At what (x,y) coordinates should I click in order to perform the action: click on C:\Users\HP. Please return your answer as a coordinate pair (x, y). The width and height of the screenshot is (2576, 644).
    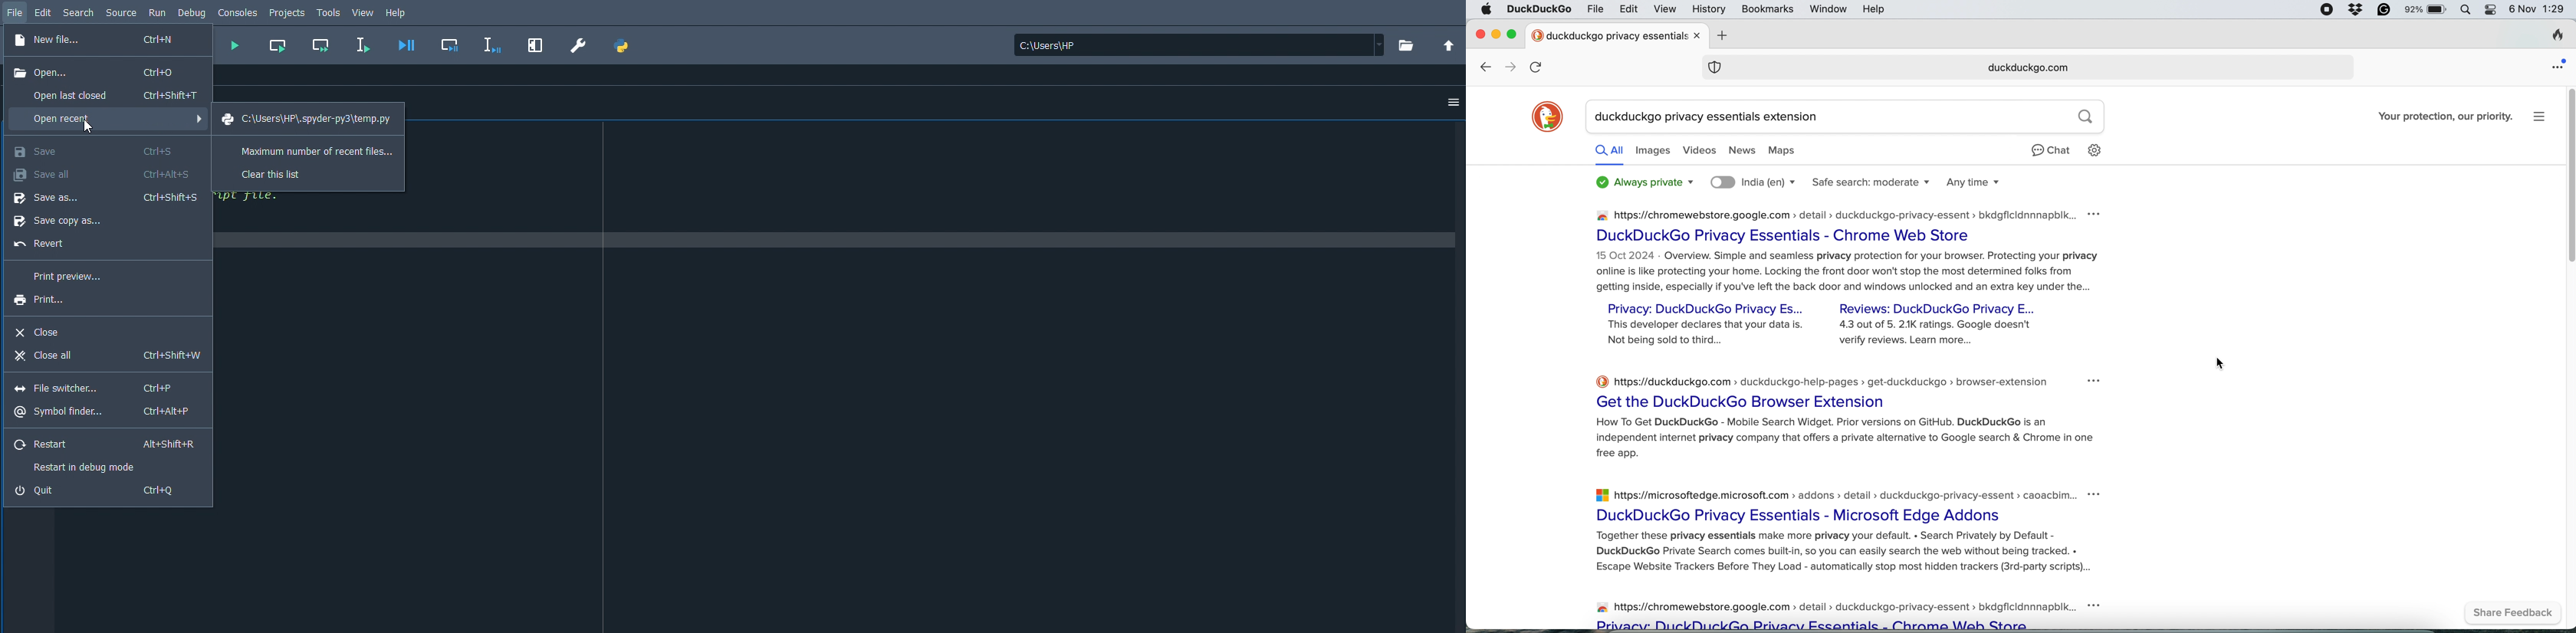
    Looking at the image, I should click on (1197, 46).